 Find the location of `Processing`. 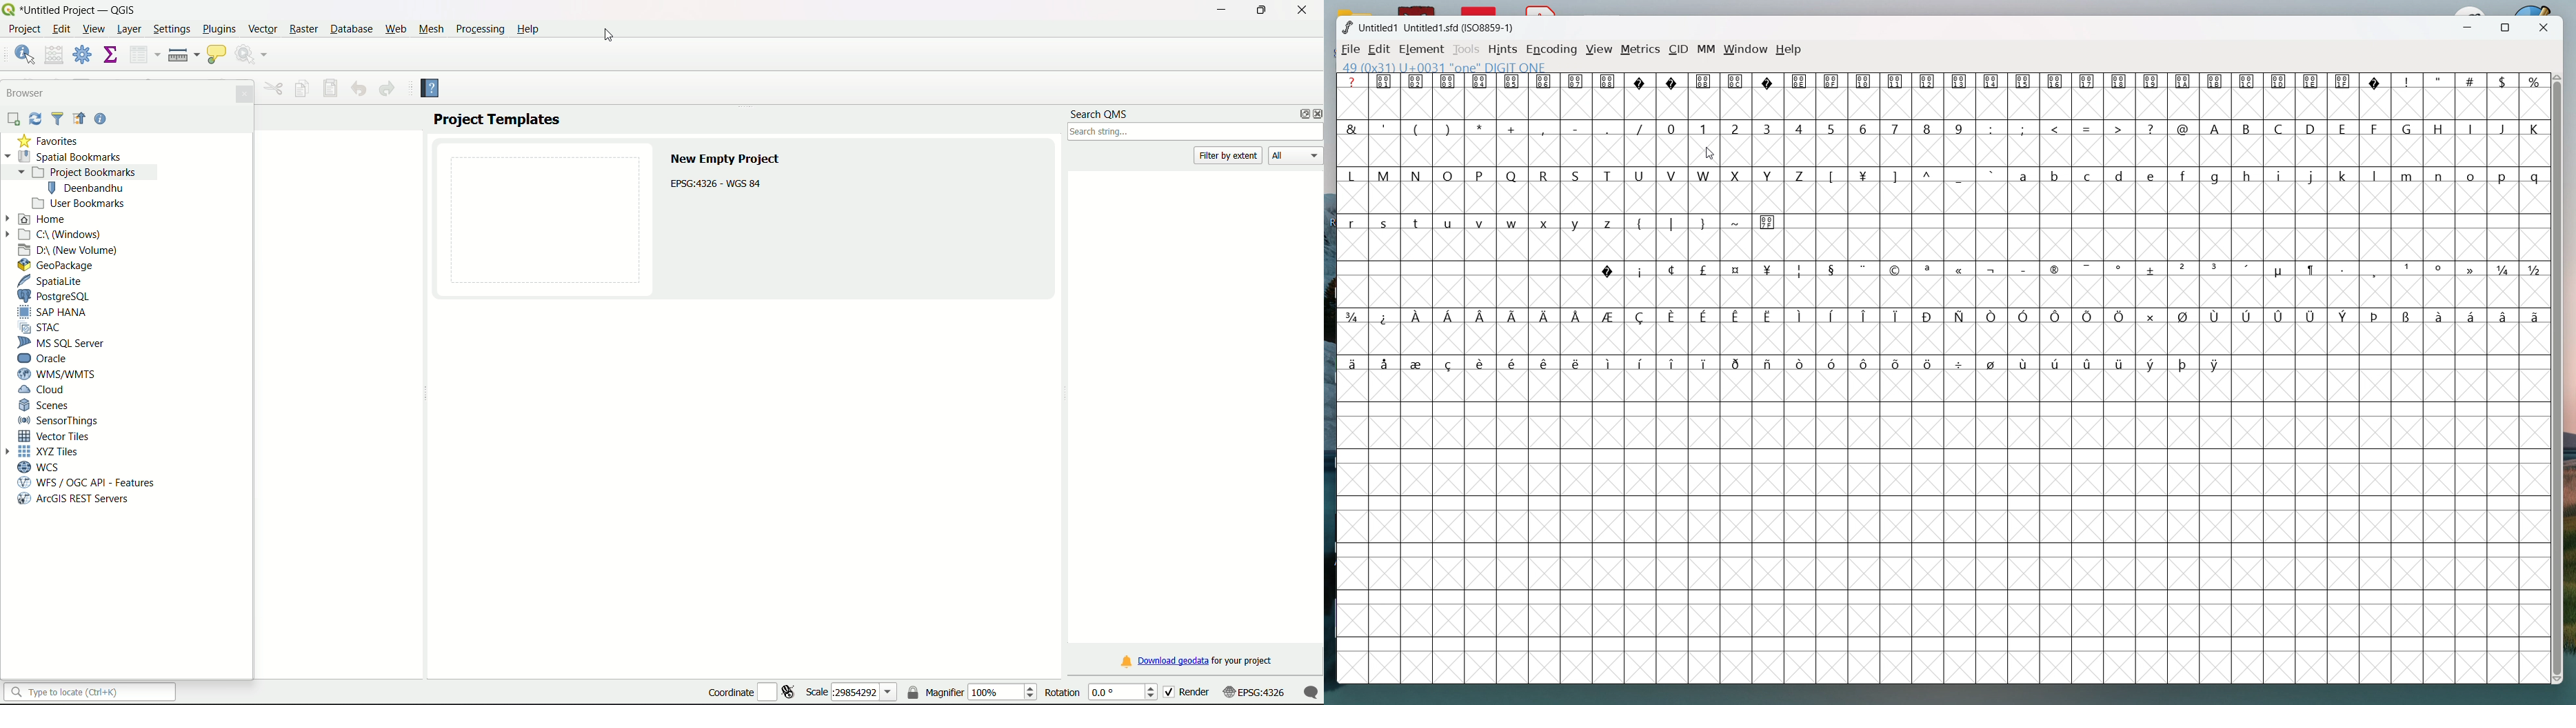

Processing is located at coordinates (479, 29).